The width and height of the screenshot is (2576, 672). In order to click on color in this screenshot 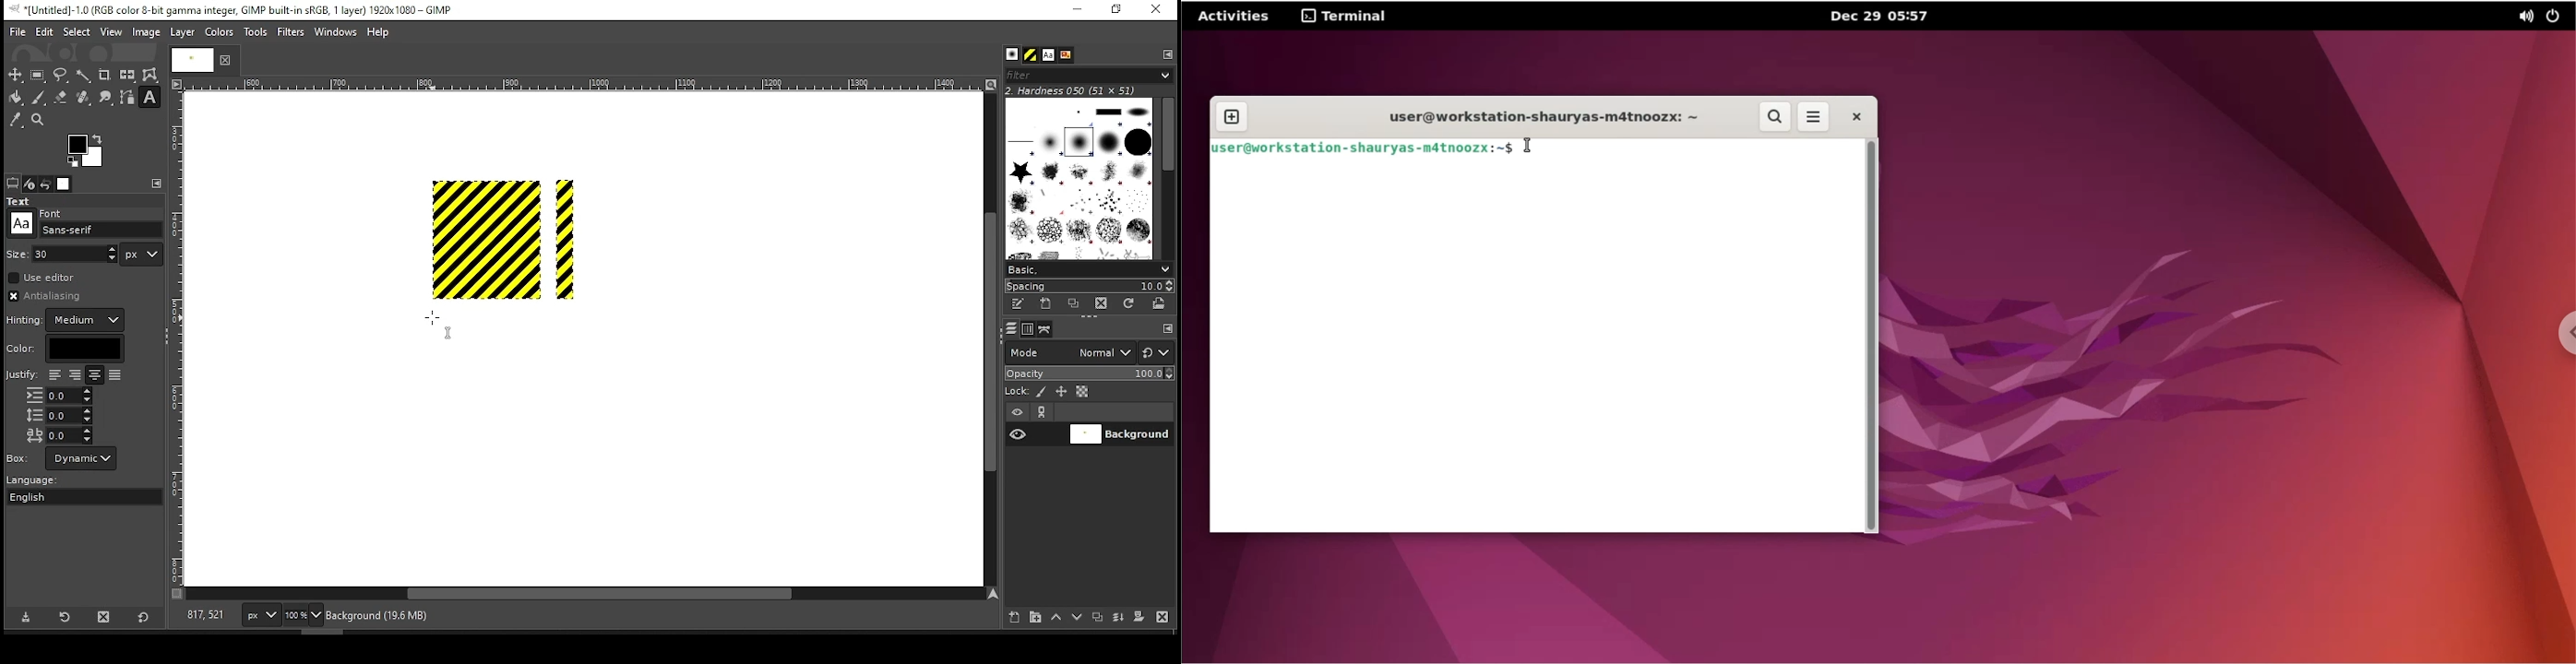, I will do `click(220, 31)`.